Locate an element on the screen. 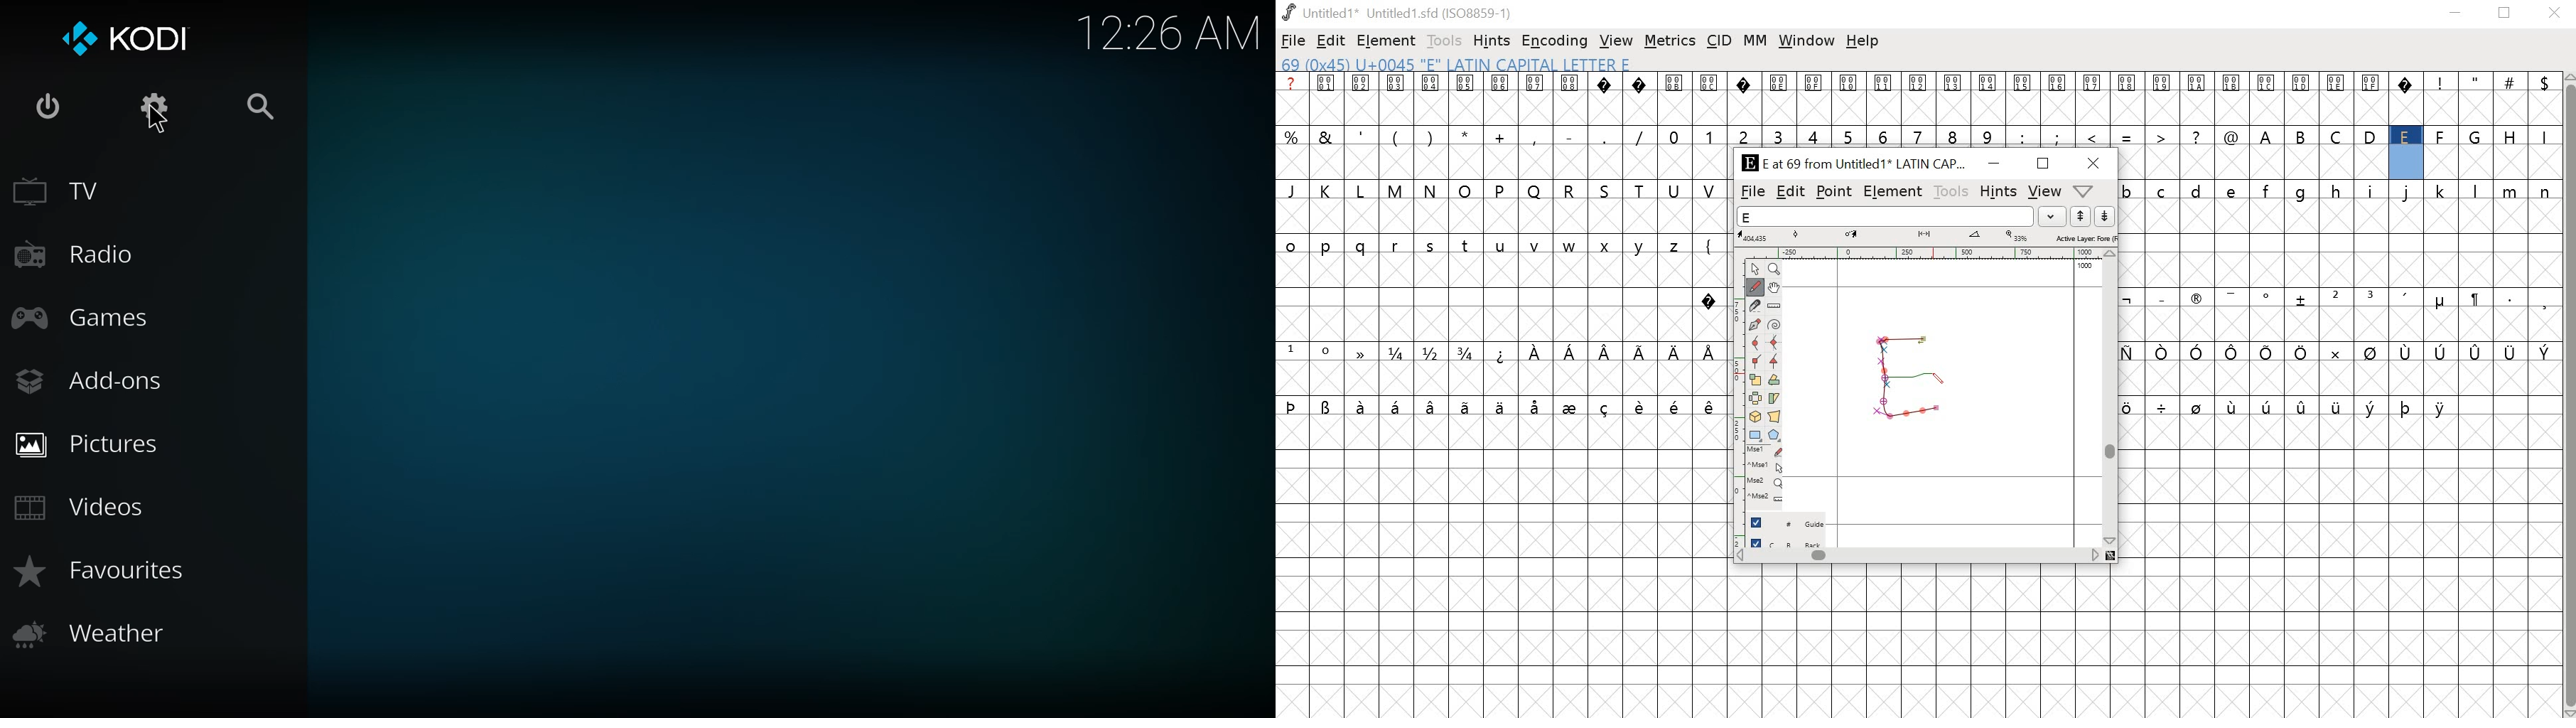 This screenshot has width=2576, height=728. tv is located at coordinates (65, 189).